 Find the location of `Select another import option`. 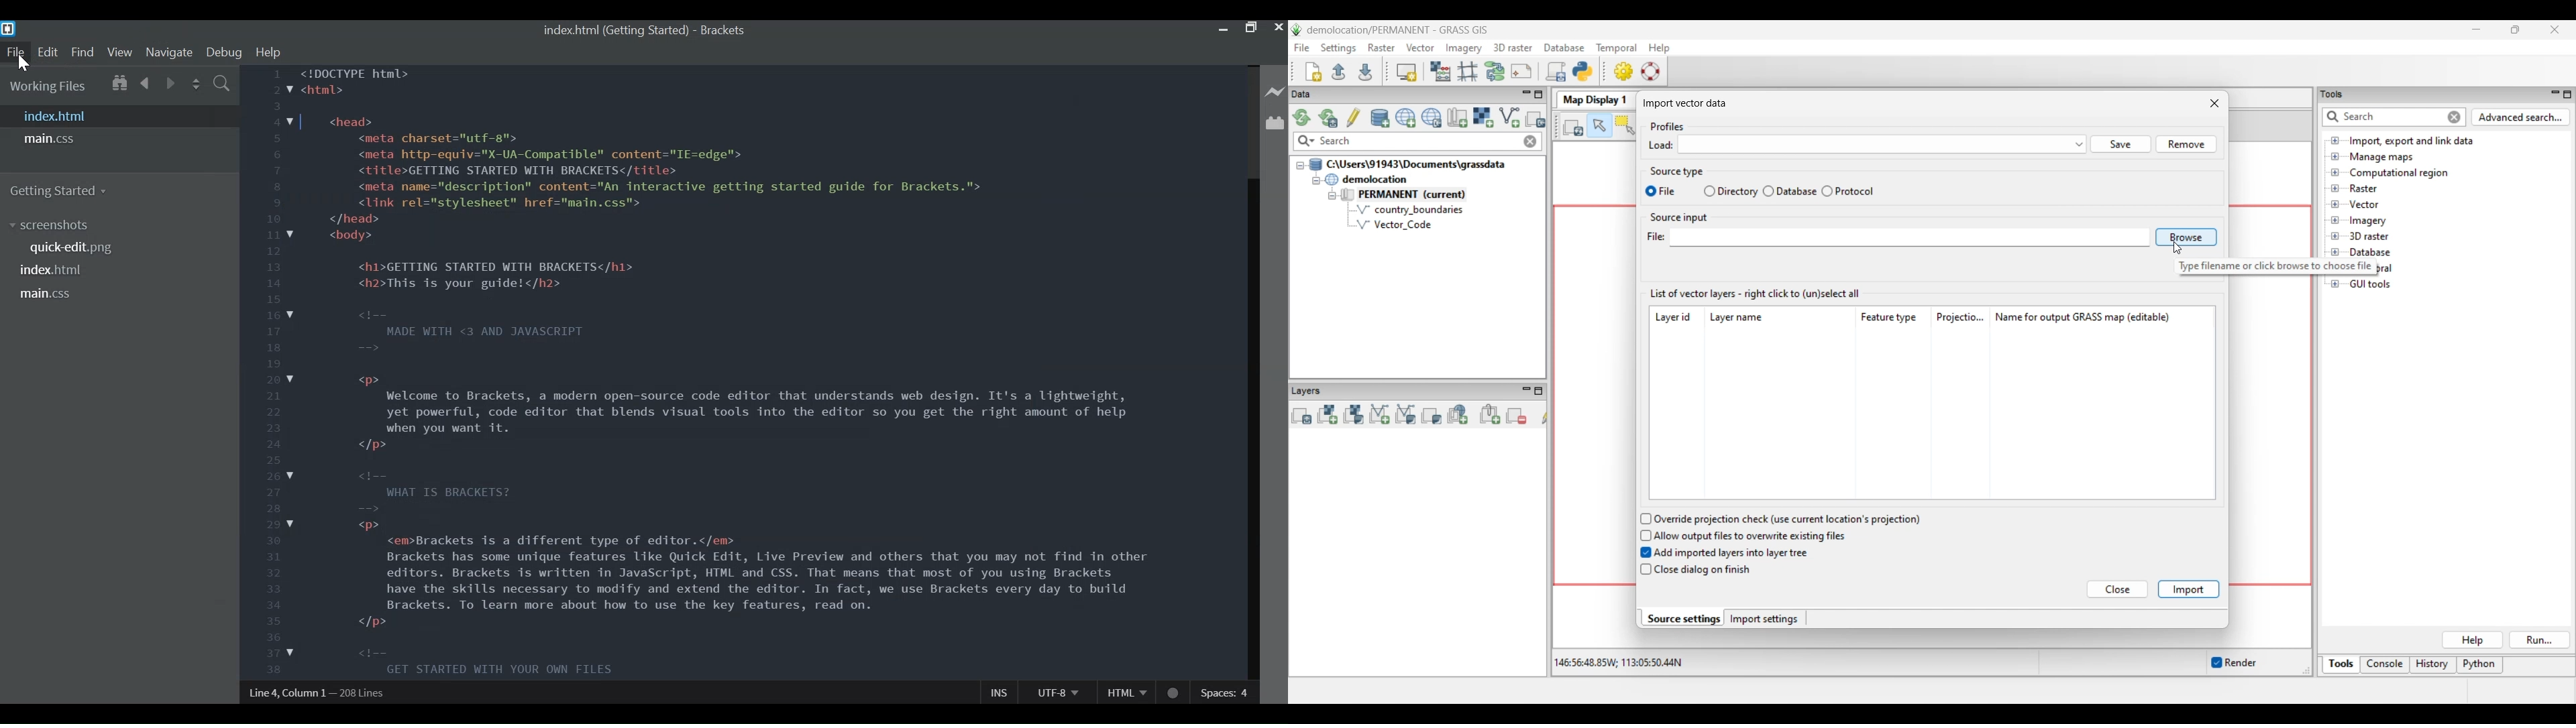

Select another import option is located at coordinates (1535, 119).